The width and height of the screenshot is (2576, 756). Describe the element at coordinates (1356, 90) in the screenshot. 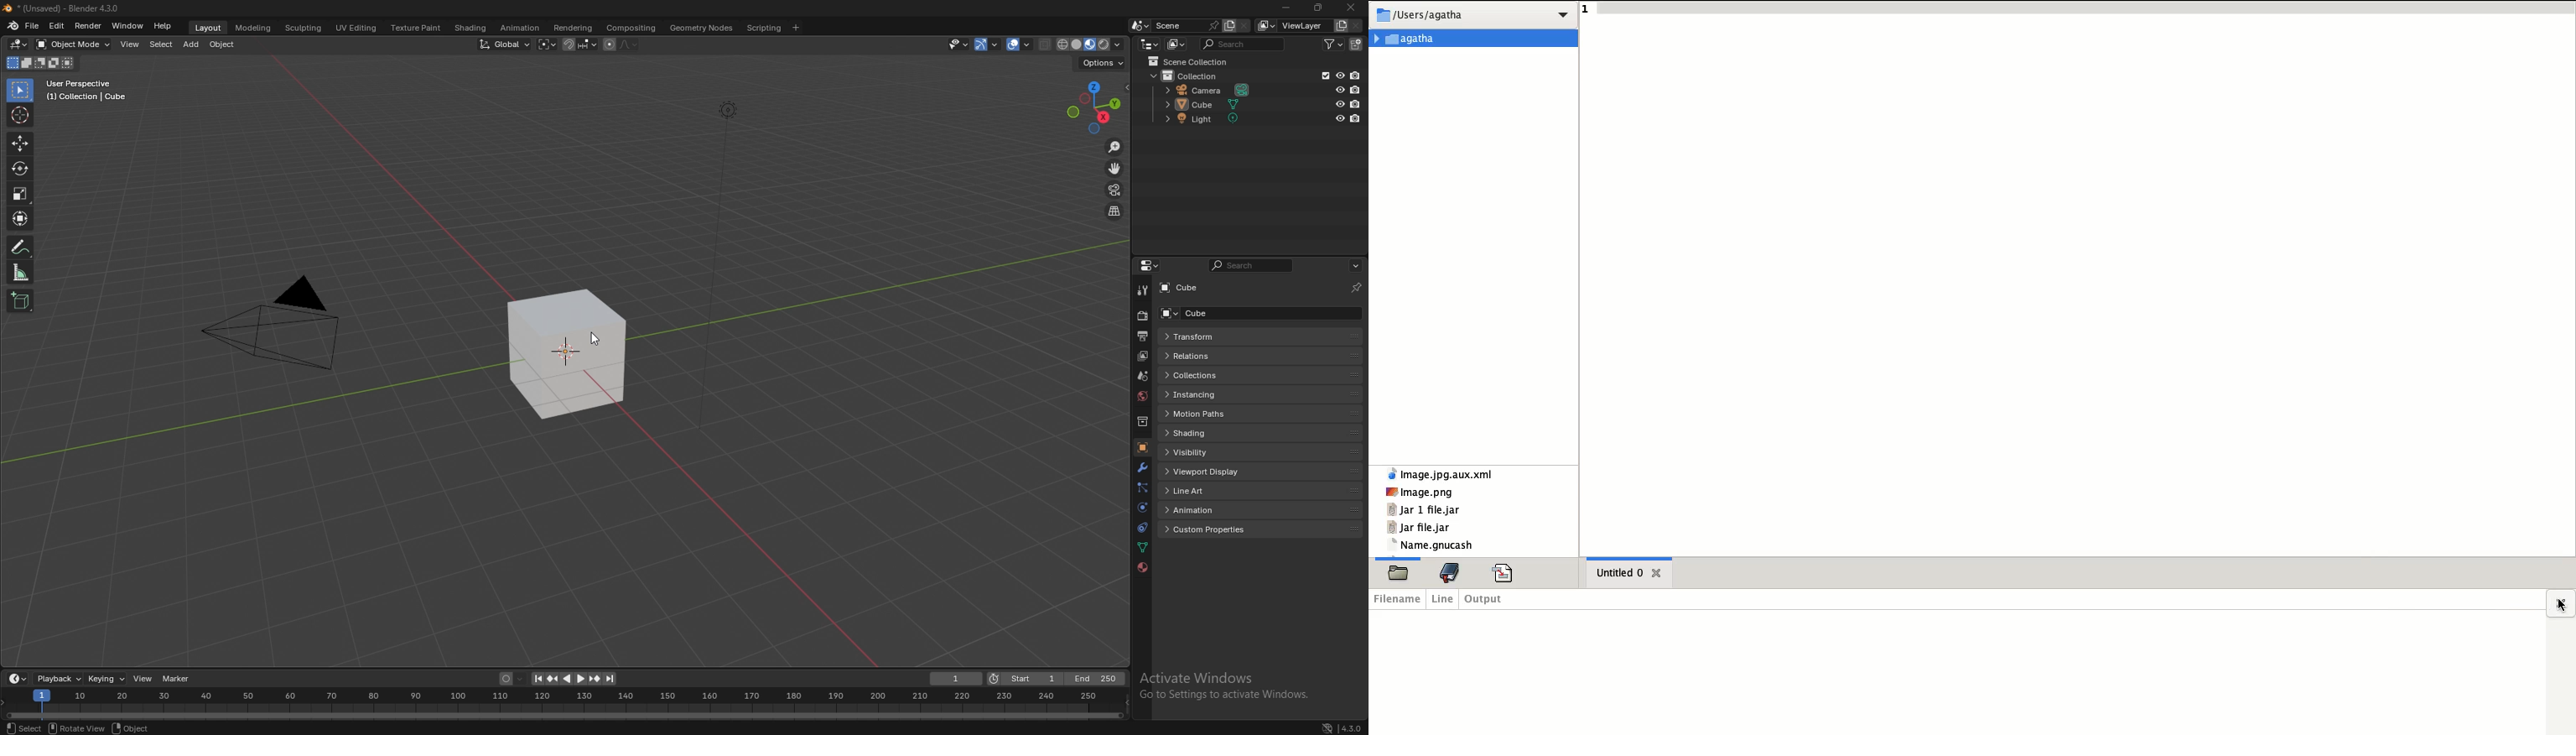

I see `disable in renders` at that location.